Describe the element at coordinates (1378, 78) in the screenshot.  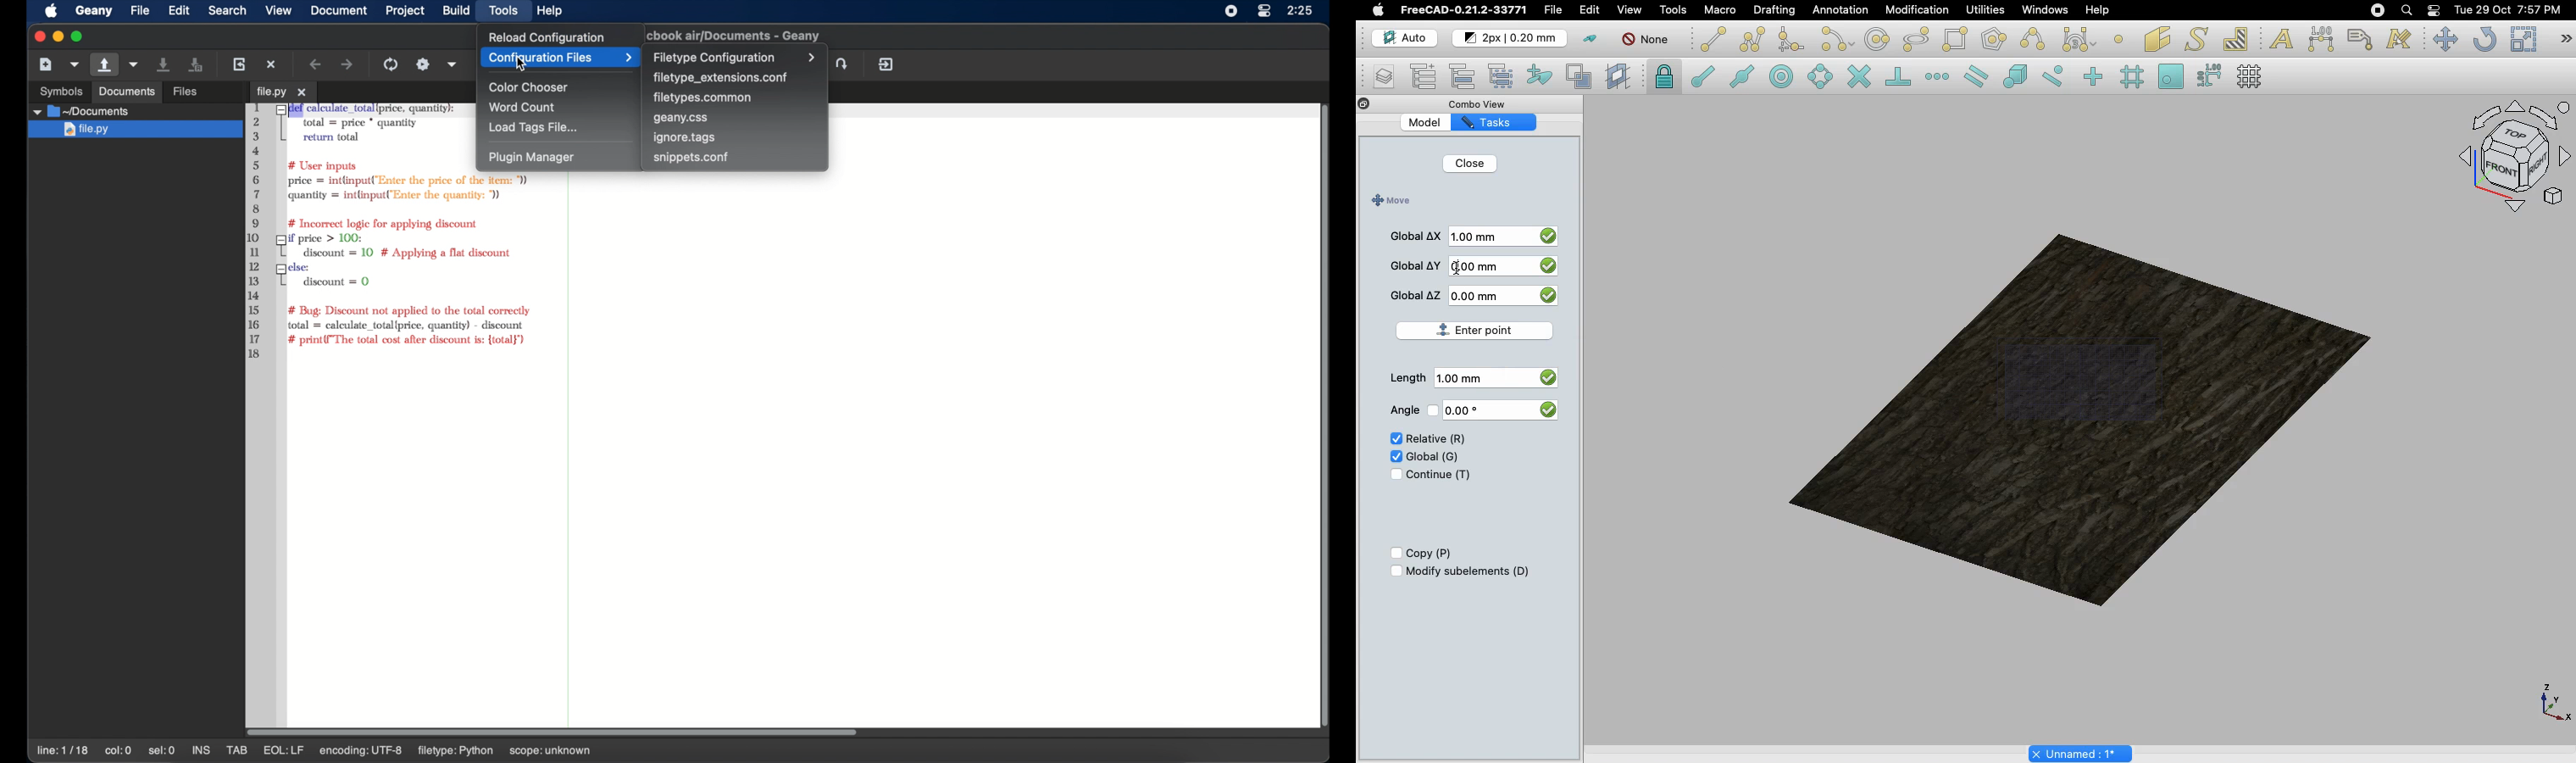
I see `Manage layers` at that location.